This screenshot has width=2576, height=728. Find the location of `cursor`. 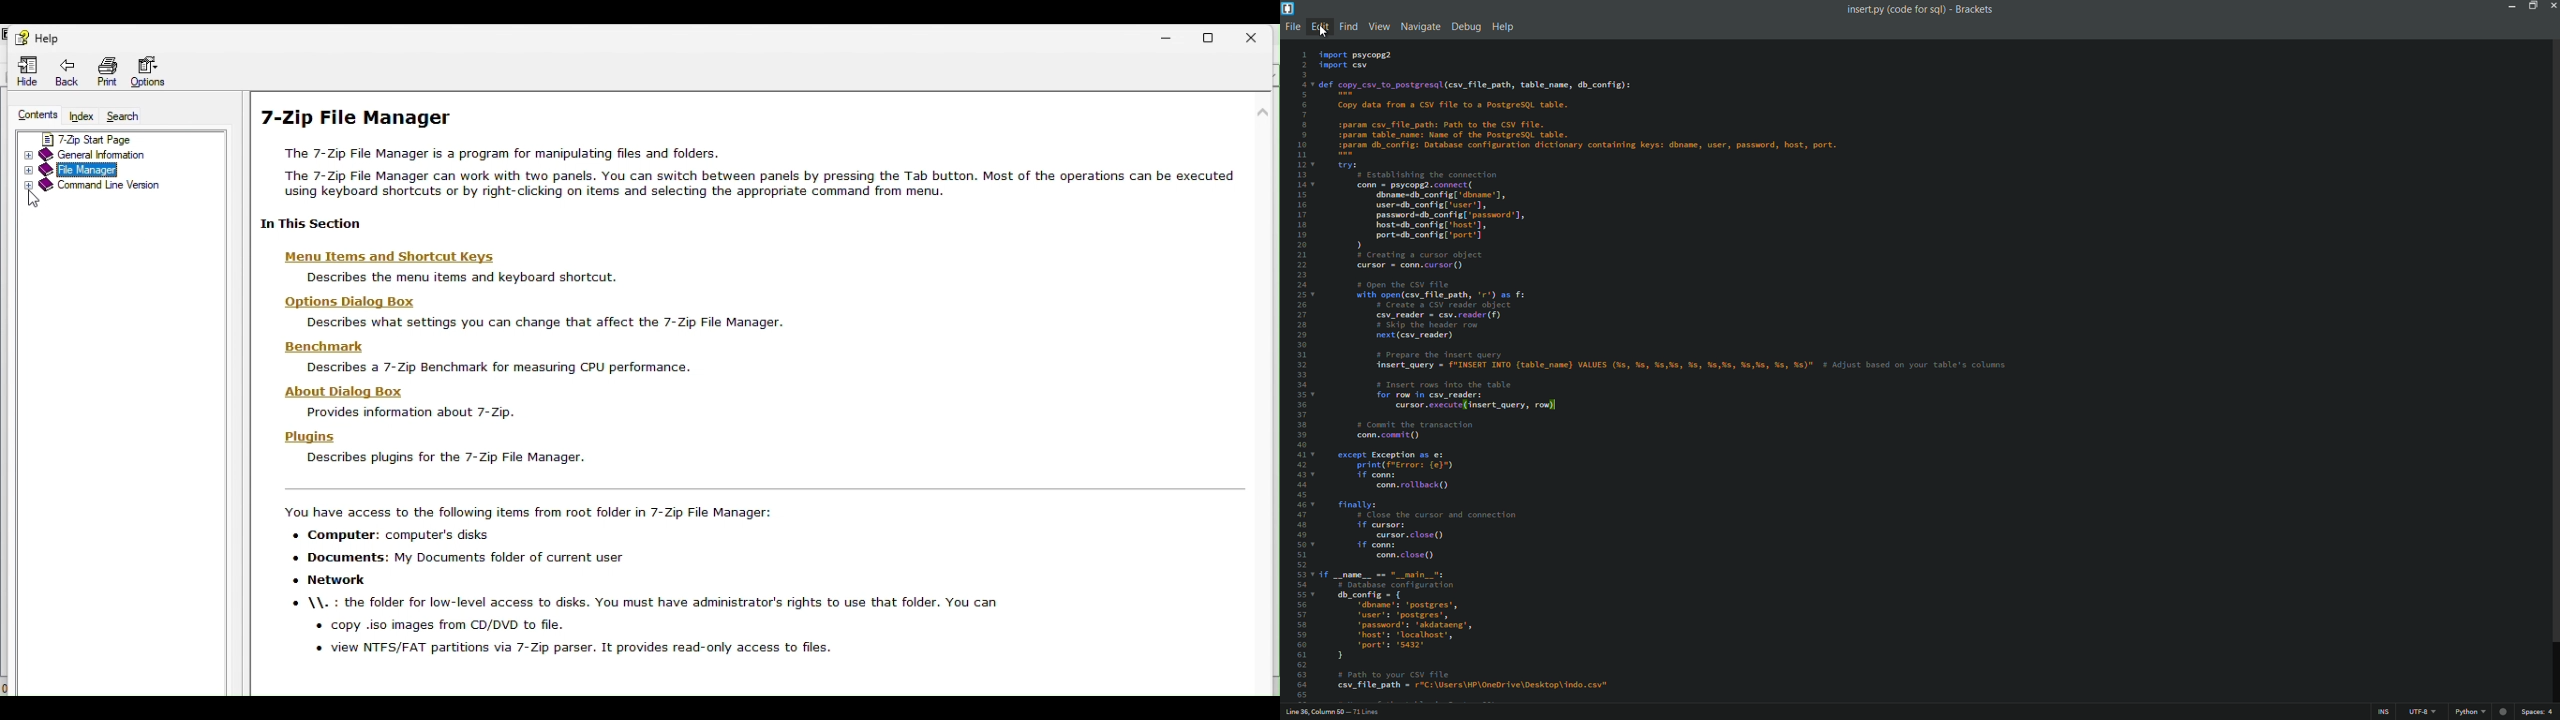

cursor is located at coordinates (1325, 33).